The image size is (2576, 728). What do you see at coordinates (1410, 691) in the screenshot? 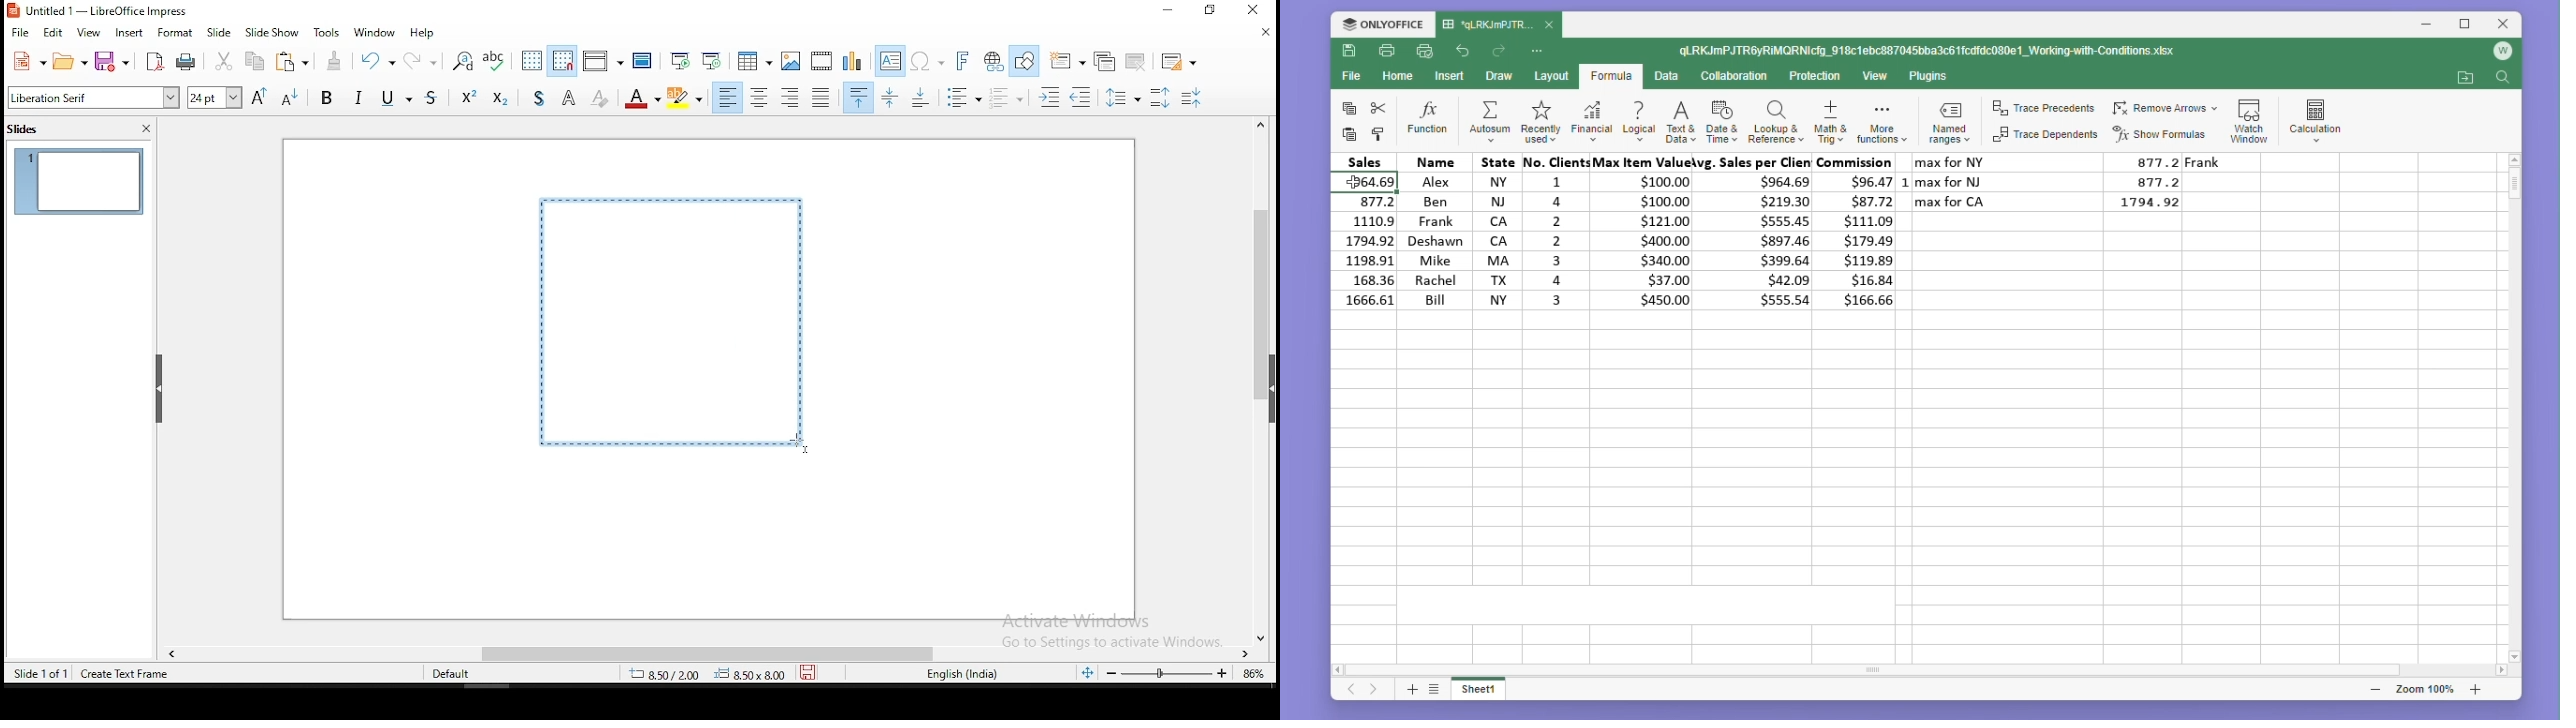
I see `Add sheet` at bounding box center [1410, 691].